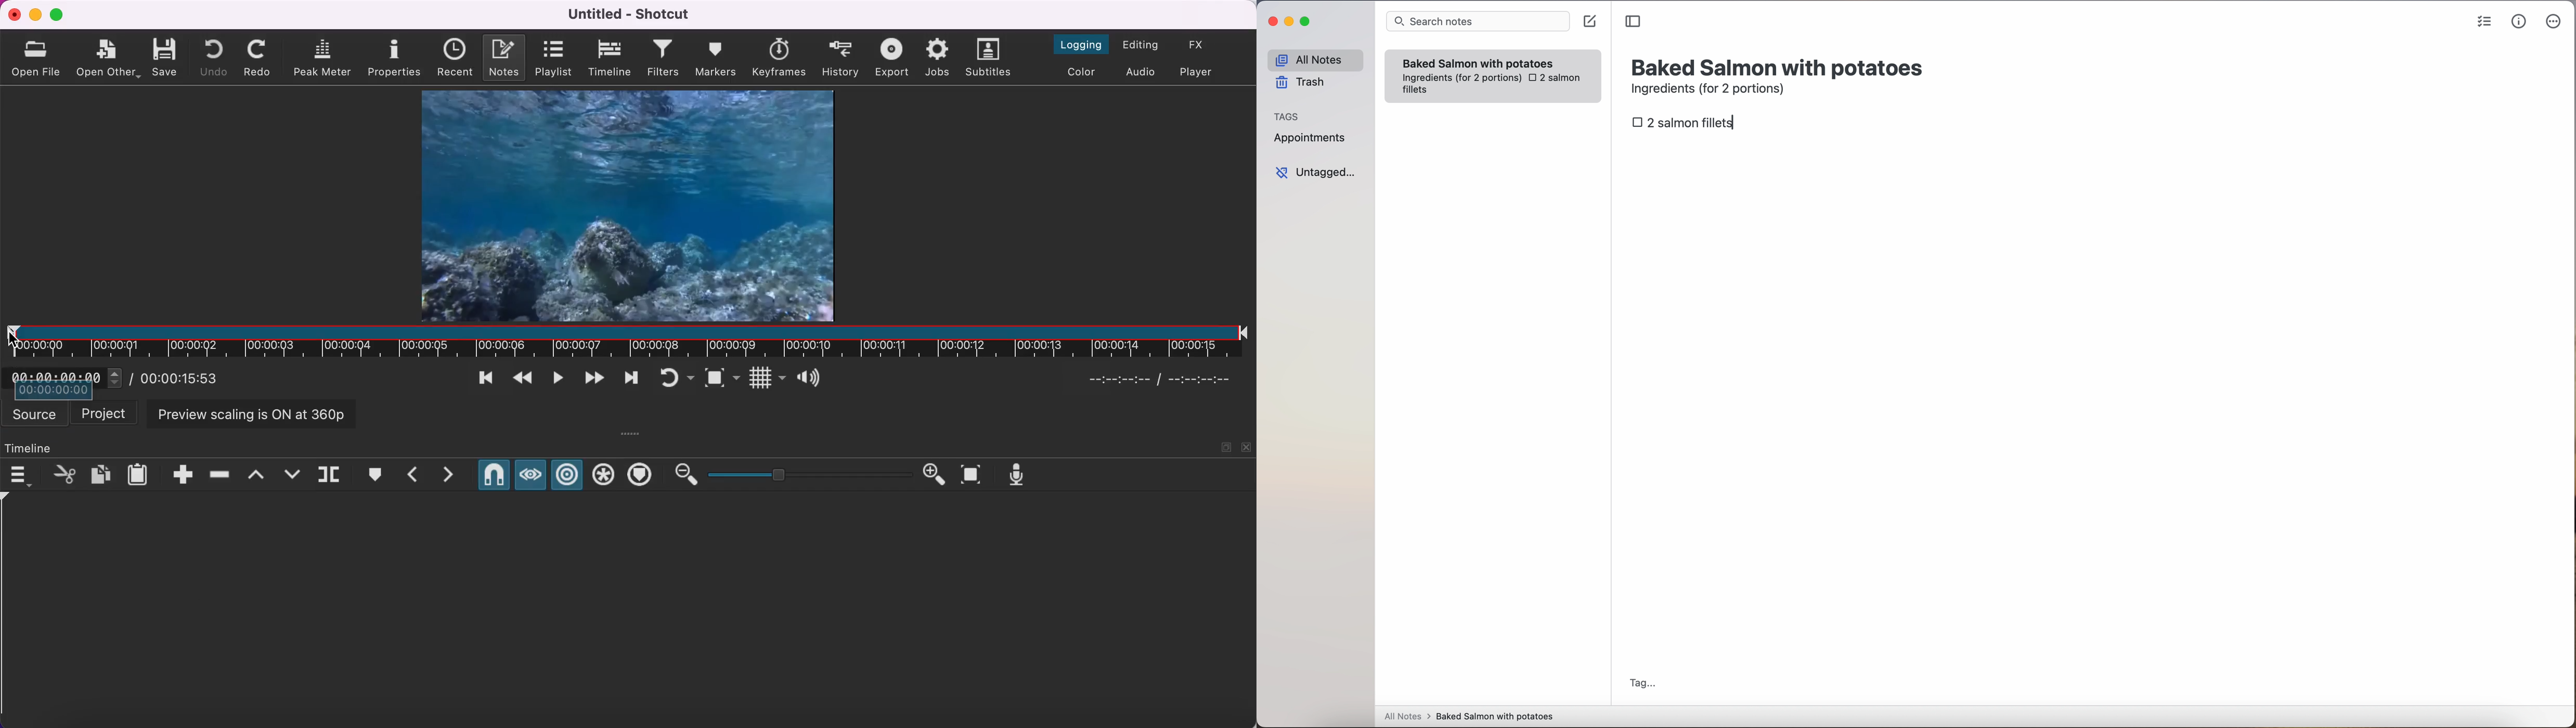 The image size is (2576, 728). Describe the element at coordinates (1226, 446) in the screenshot. I see `maximize` at that location.